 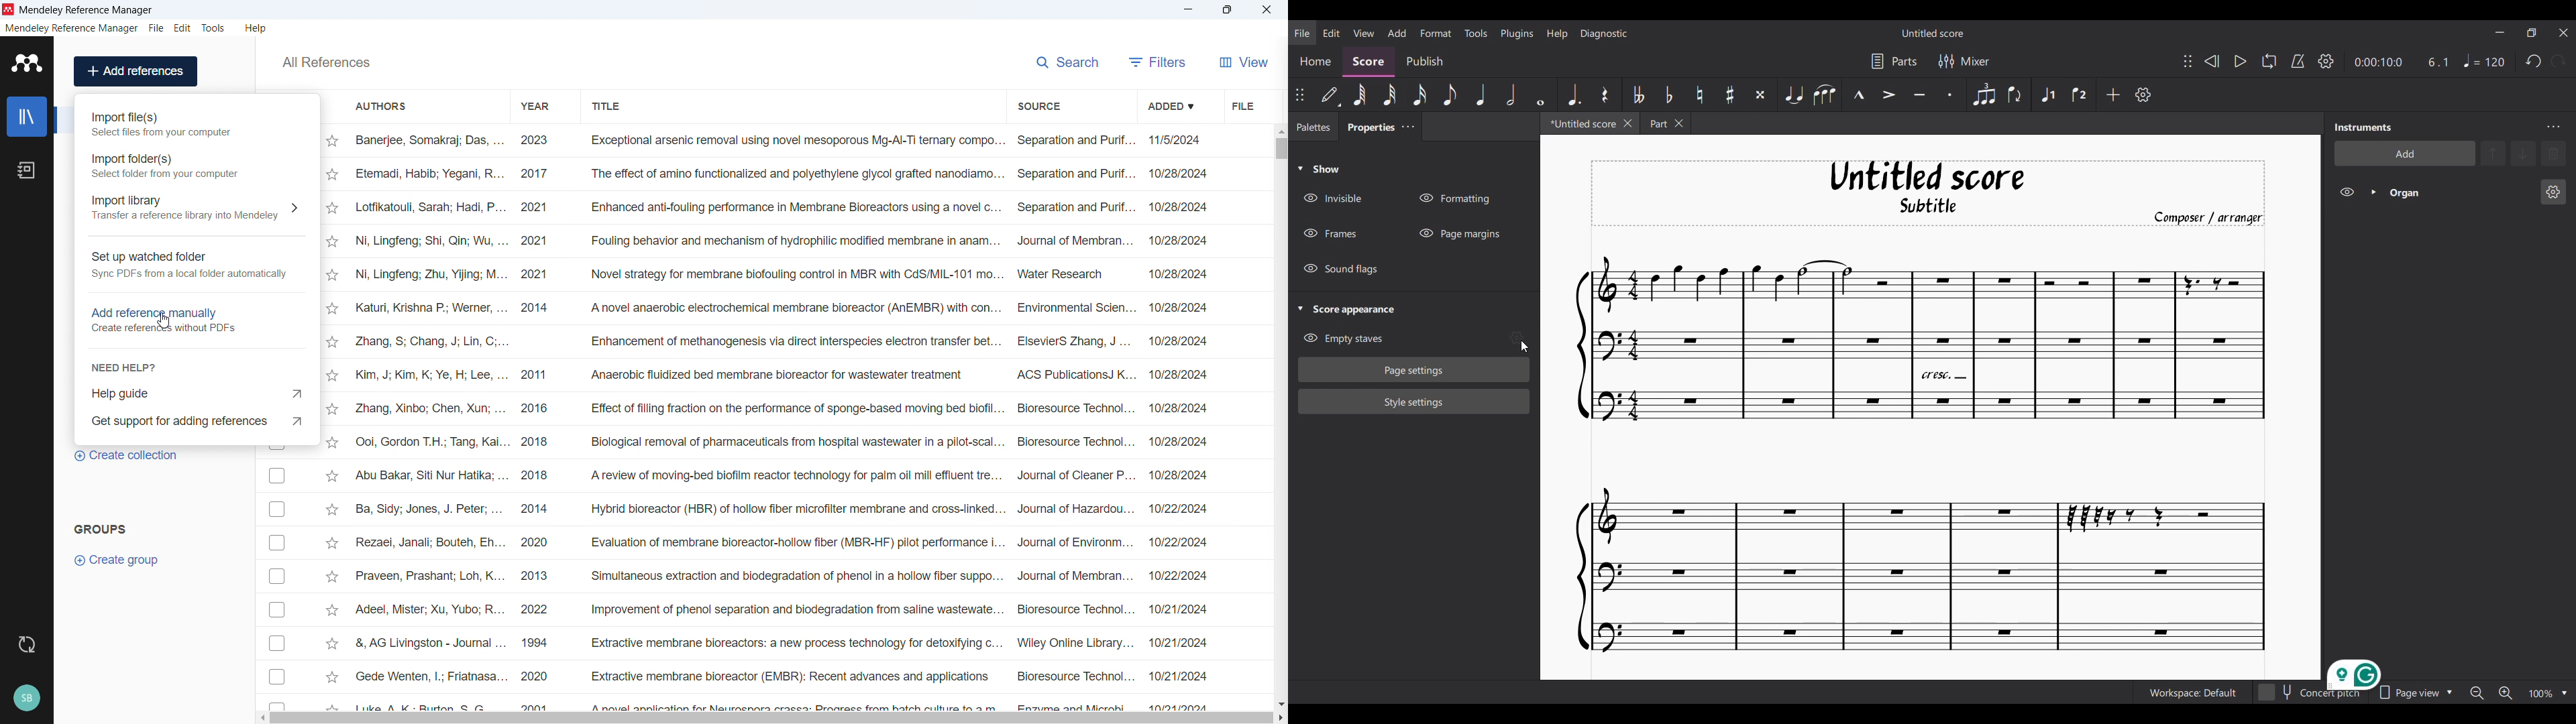 What do you see at coordinates (1435, 33) in the screenshot?
I see `Format menu` at bounding box center [1435, 33].